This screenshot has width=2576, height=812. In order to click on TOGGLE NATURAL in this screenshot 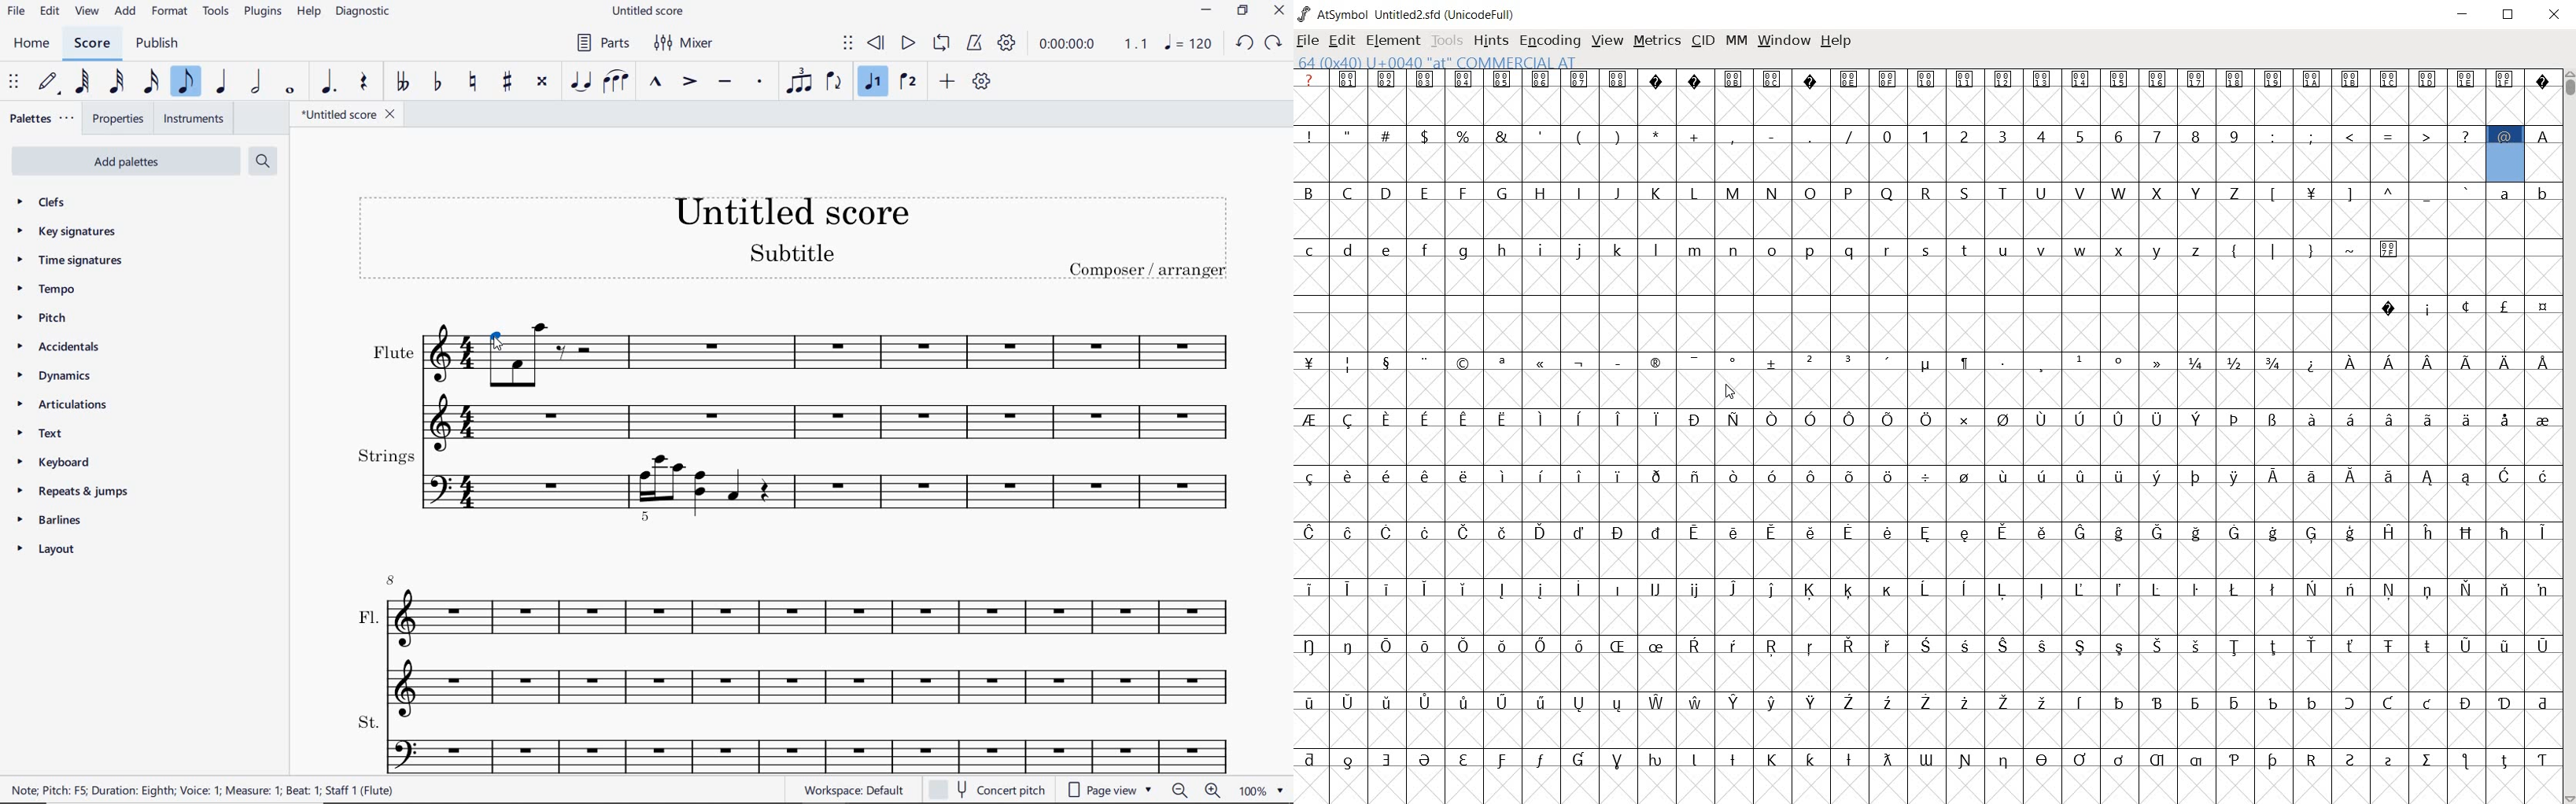, I will do `click(473, 82)`.